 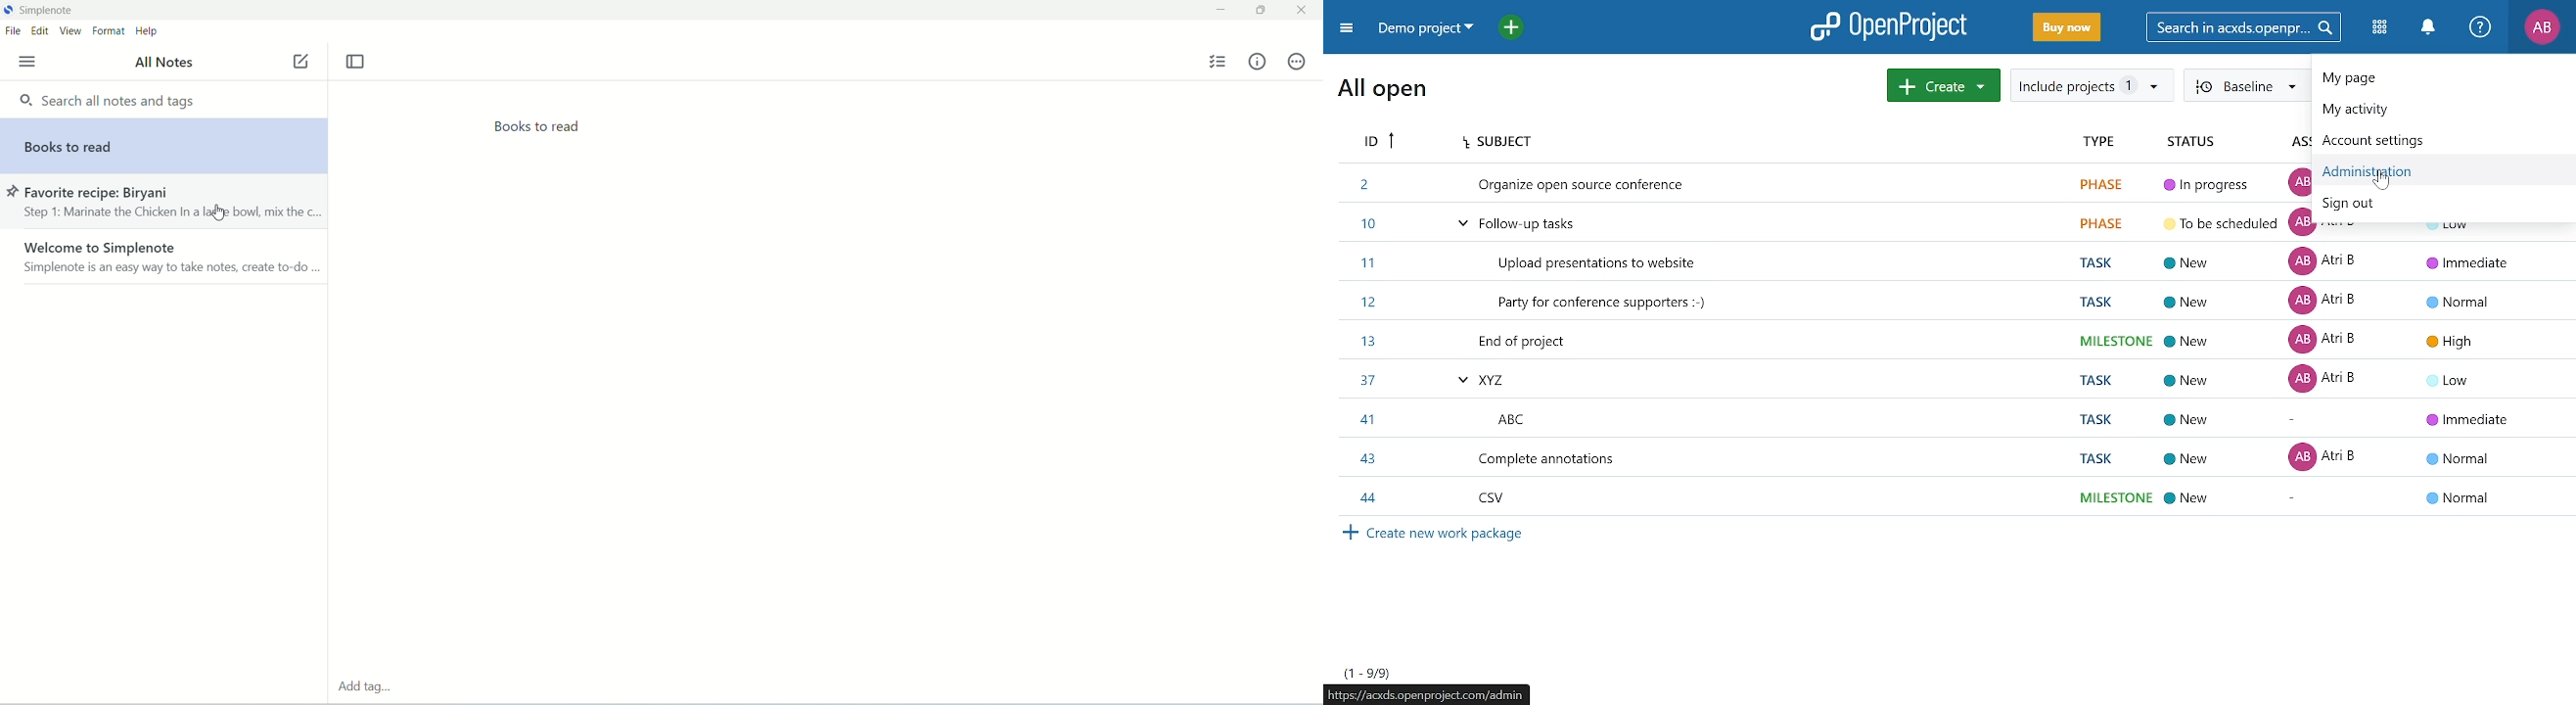 I want to click on task status, so click(x=2216, y=340).